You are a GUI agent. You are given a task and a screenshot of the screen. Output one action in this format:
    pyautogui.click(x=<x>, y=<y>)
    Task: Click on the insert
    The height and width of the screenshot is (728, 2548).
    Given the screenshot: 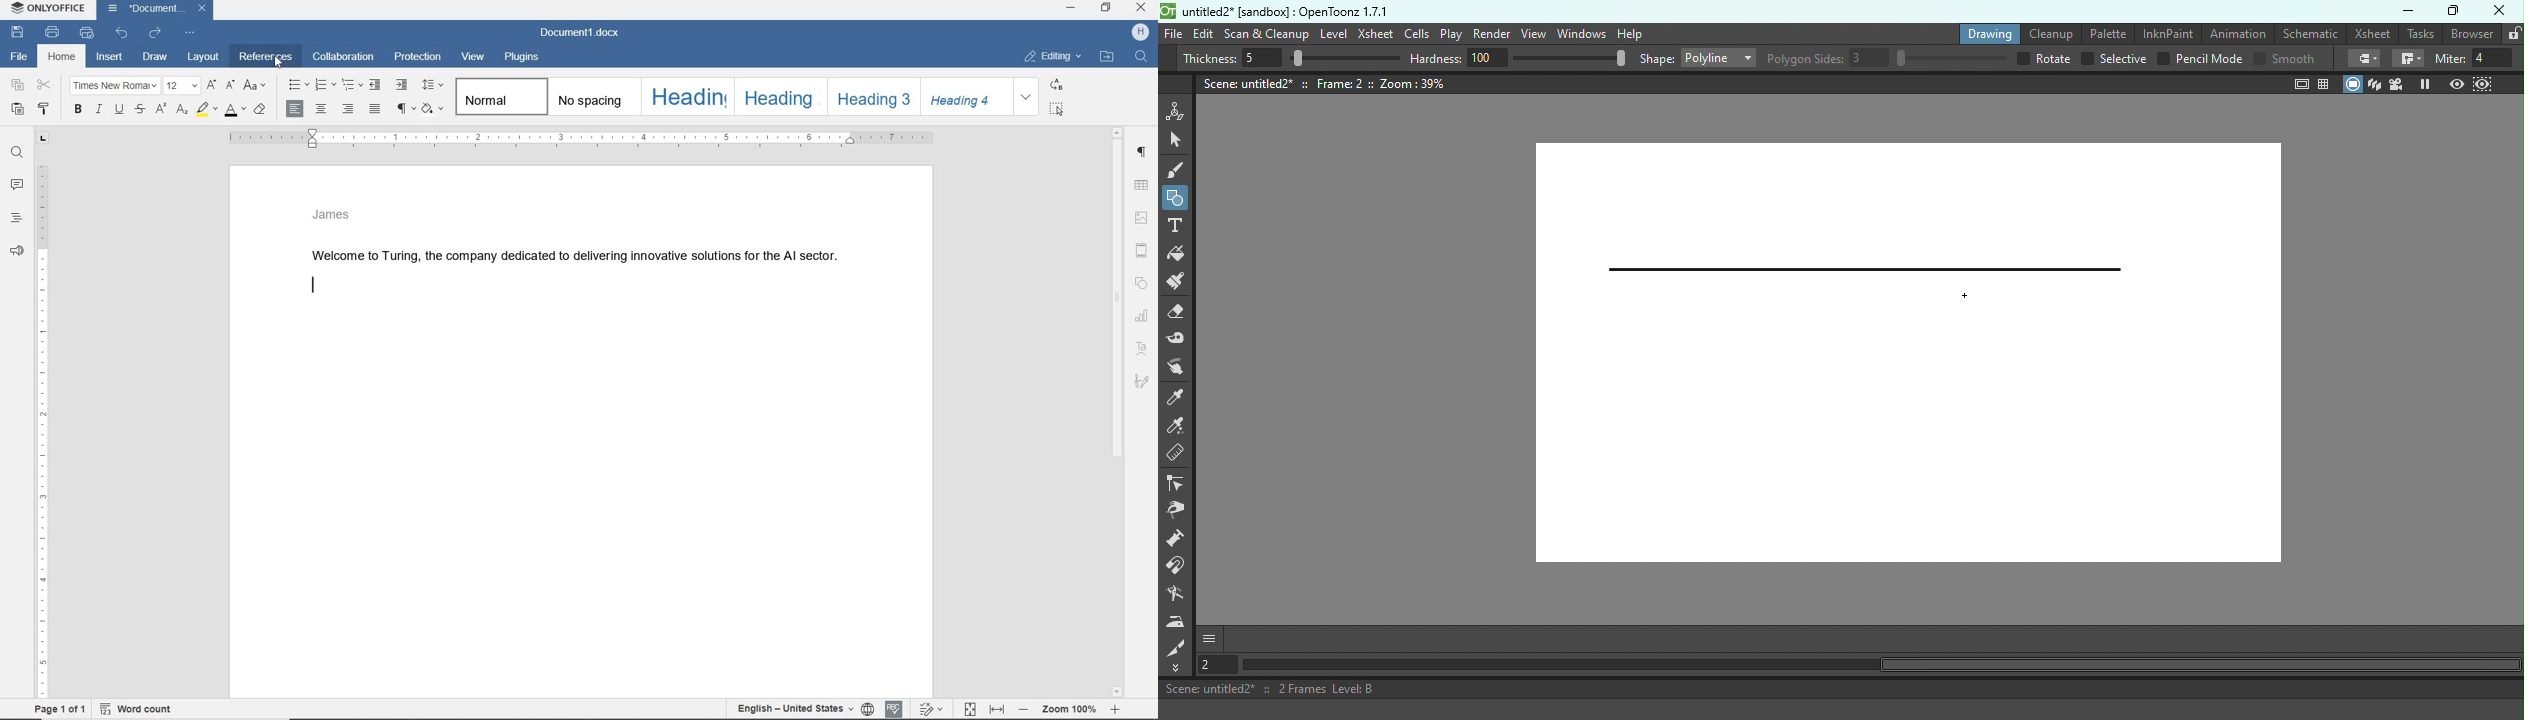 What is the action you would take?
    pyautogui.click(x=110, y=58)
    